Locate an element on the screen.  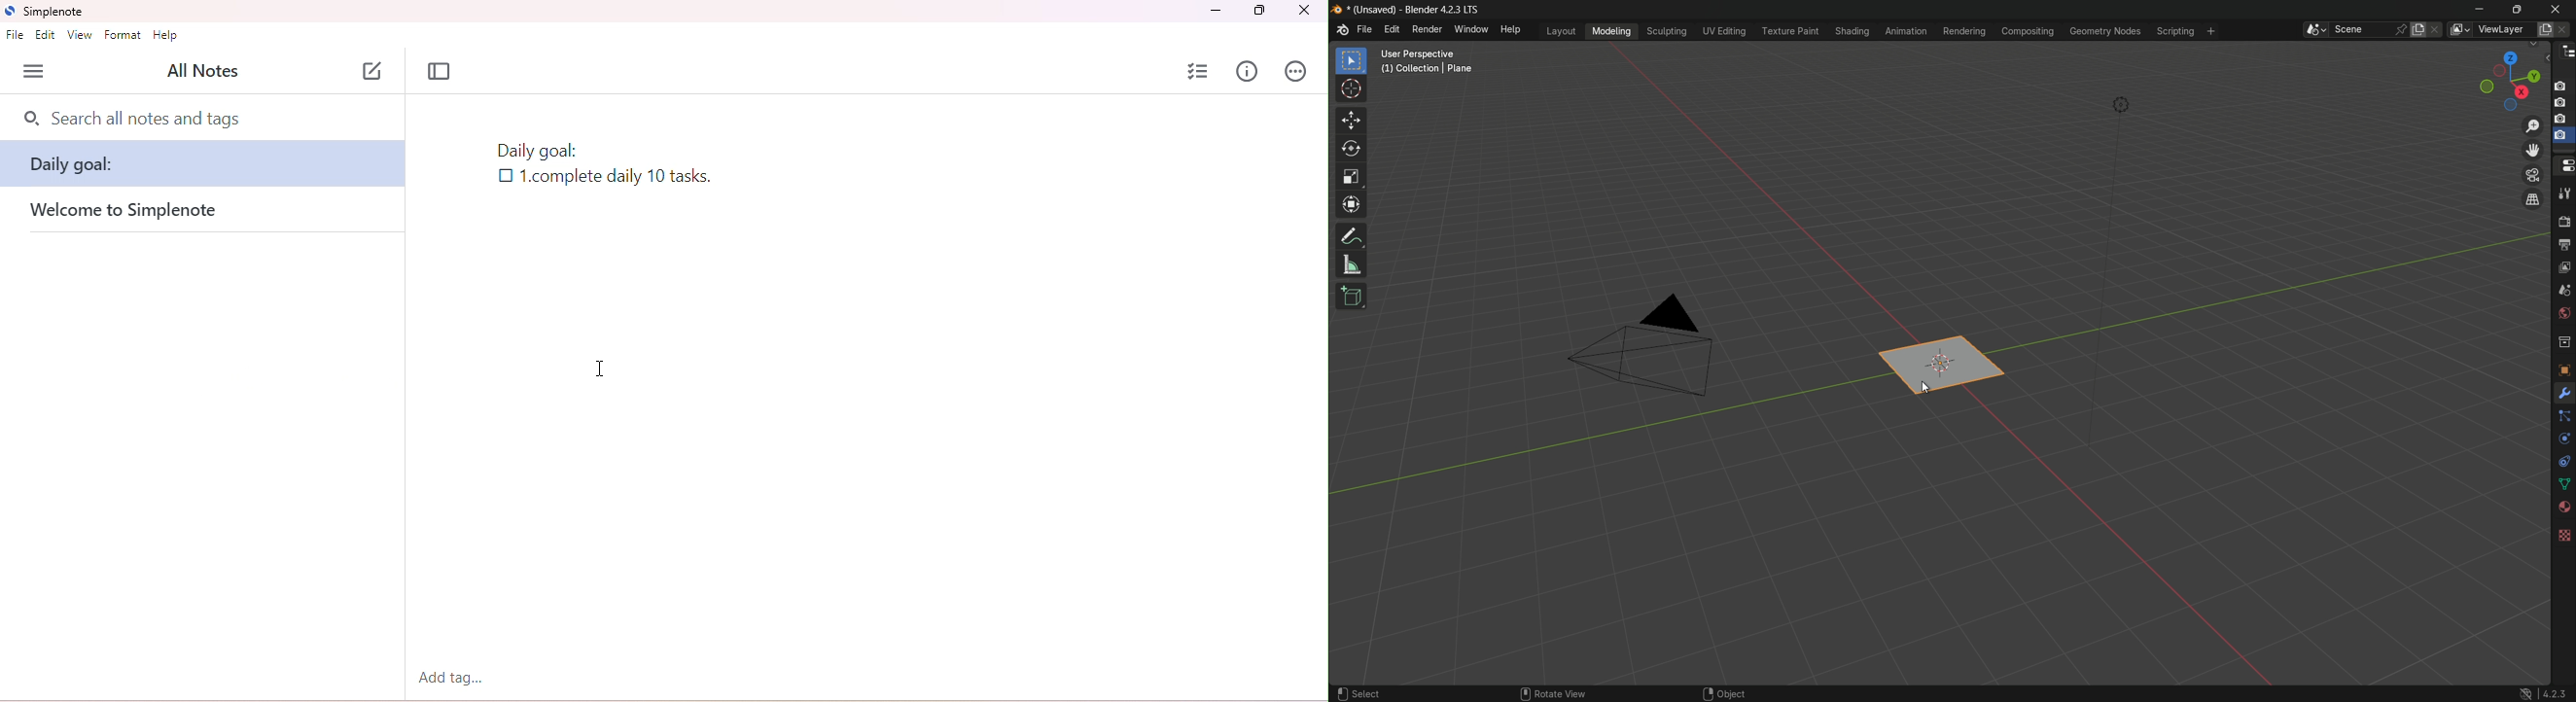
shading is located at coordinates (1851, 31).